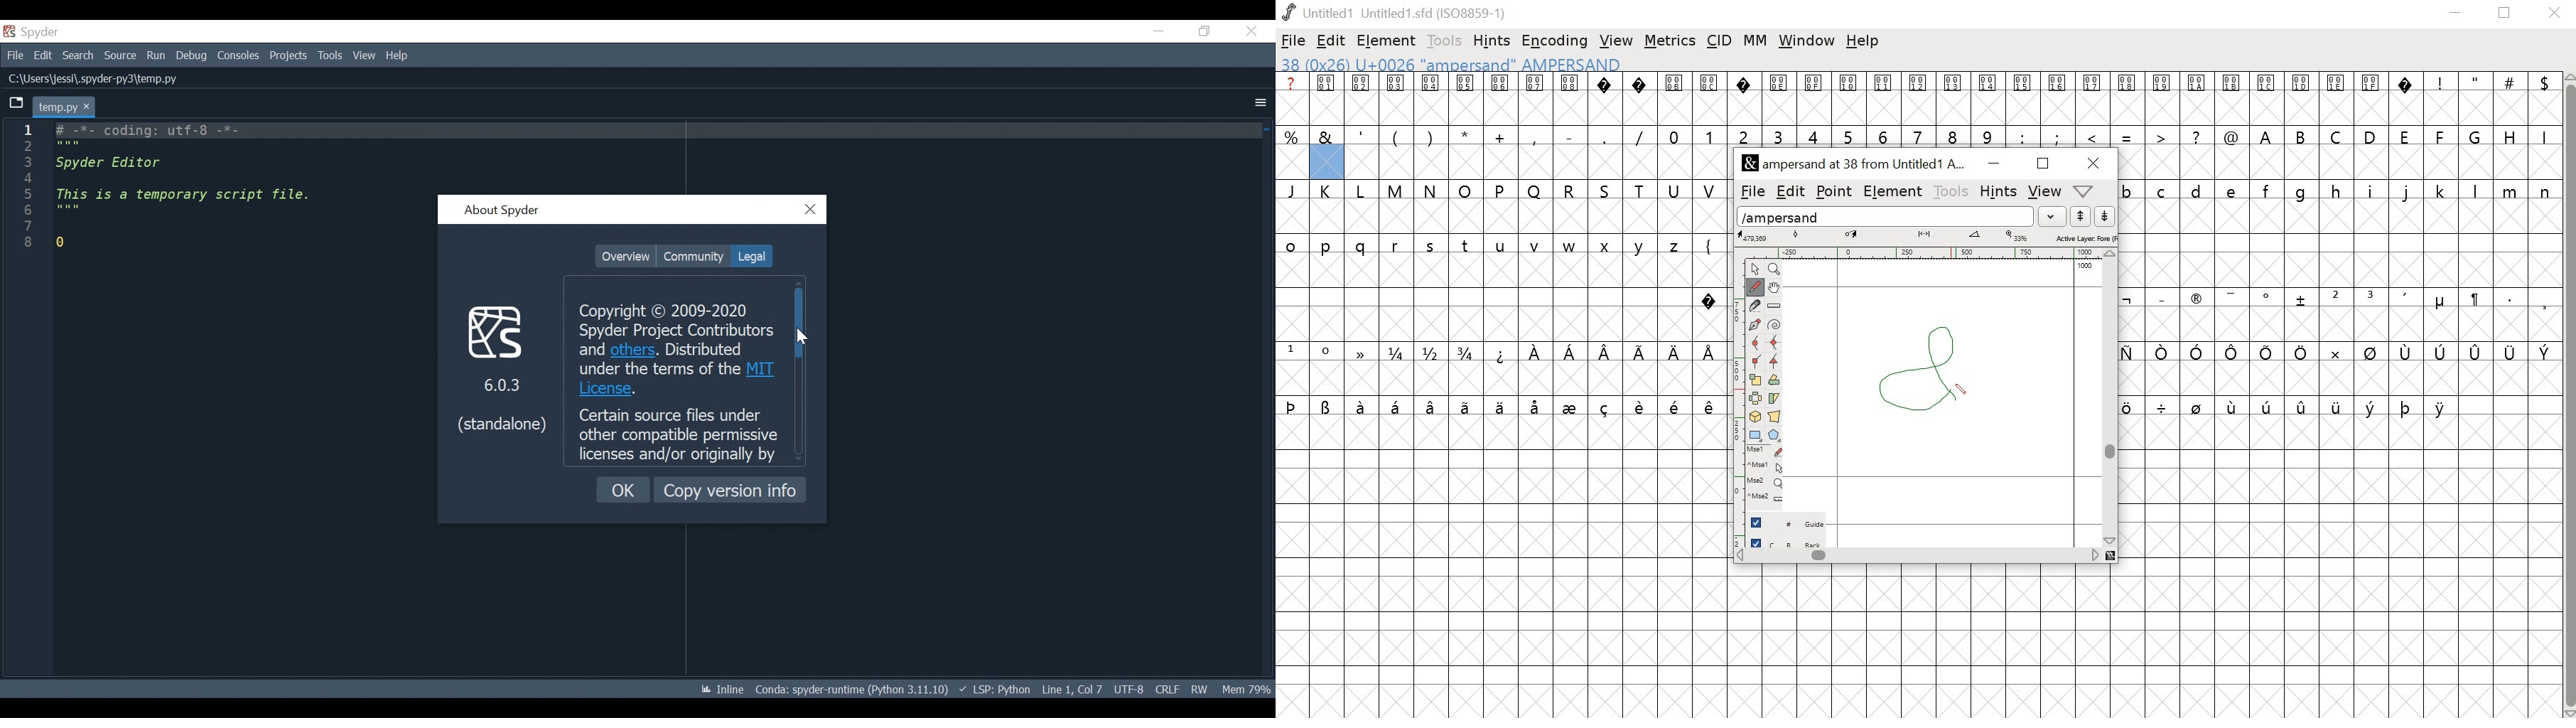 The width and height of the screenshot is (2576, 728). What do you see at coordinates (398, 56) in the screenshot?
I see `Help` at bounding box center [398, 56].